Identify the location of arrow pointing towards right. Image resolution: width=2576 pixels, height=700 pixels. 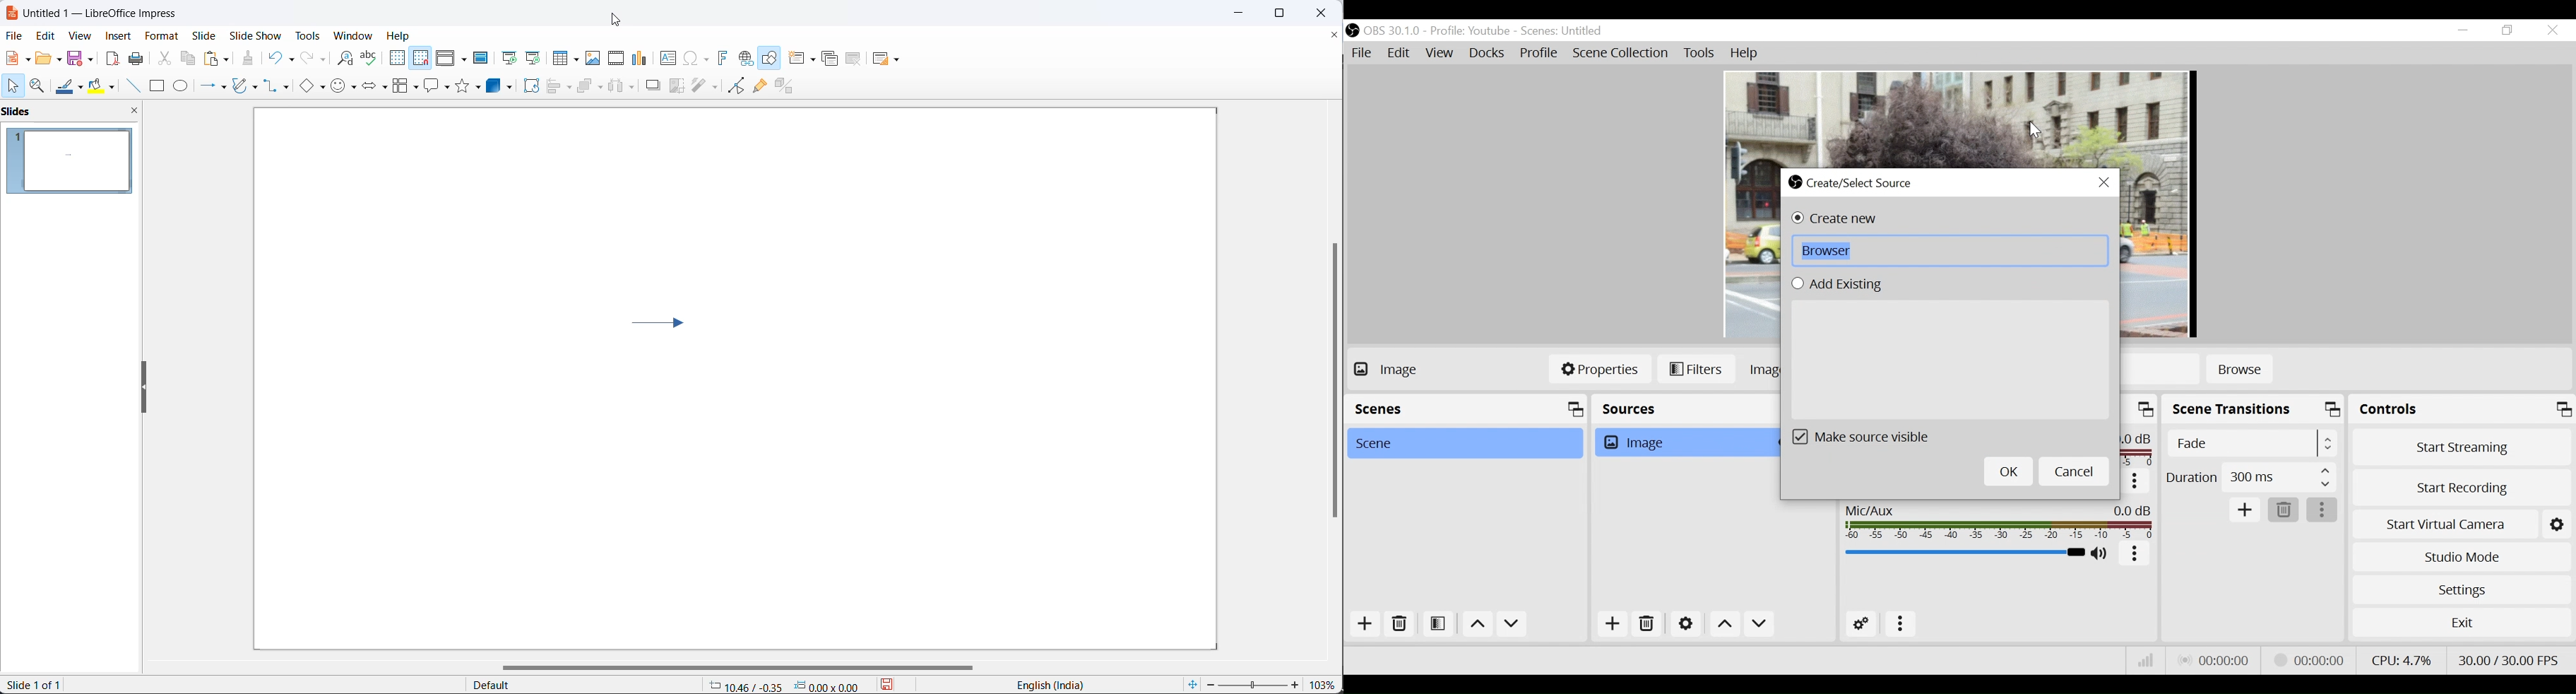
(668, 327).